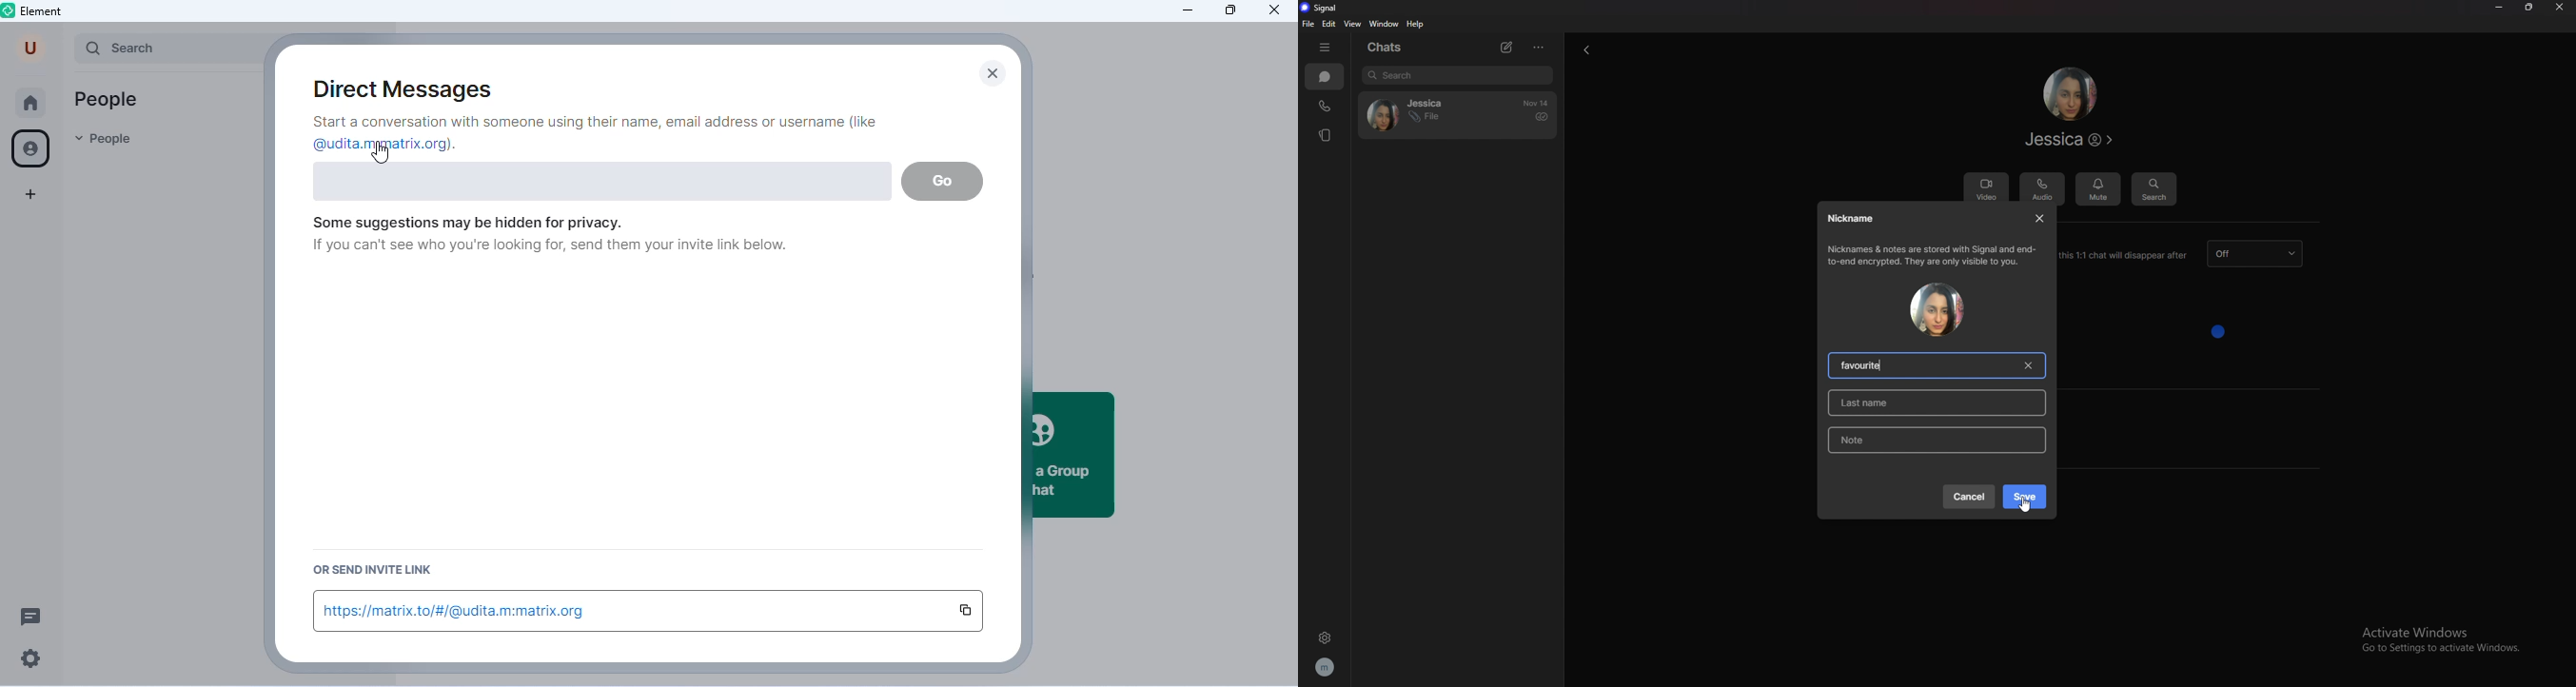 The width and height of the screenshot is (2576, 700). Describe the element at coordinates (2098, 189) in the screenshot. I see `mute` at that location.